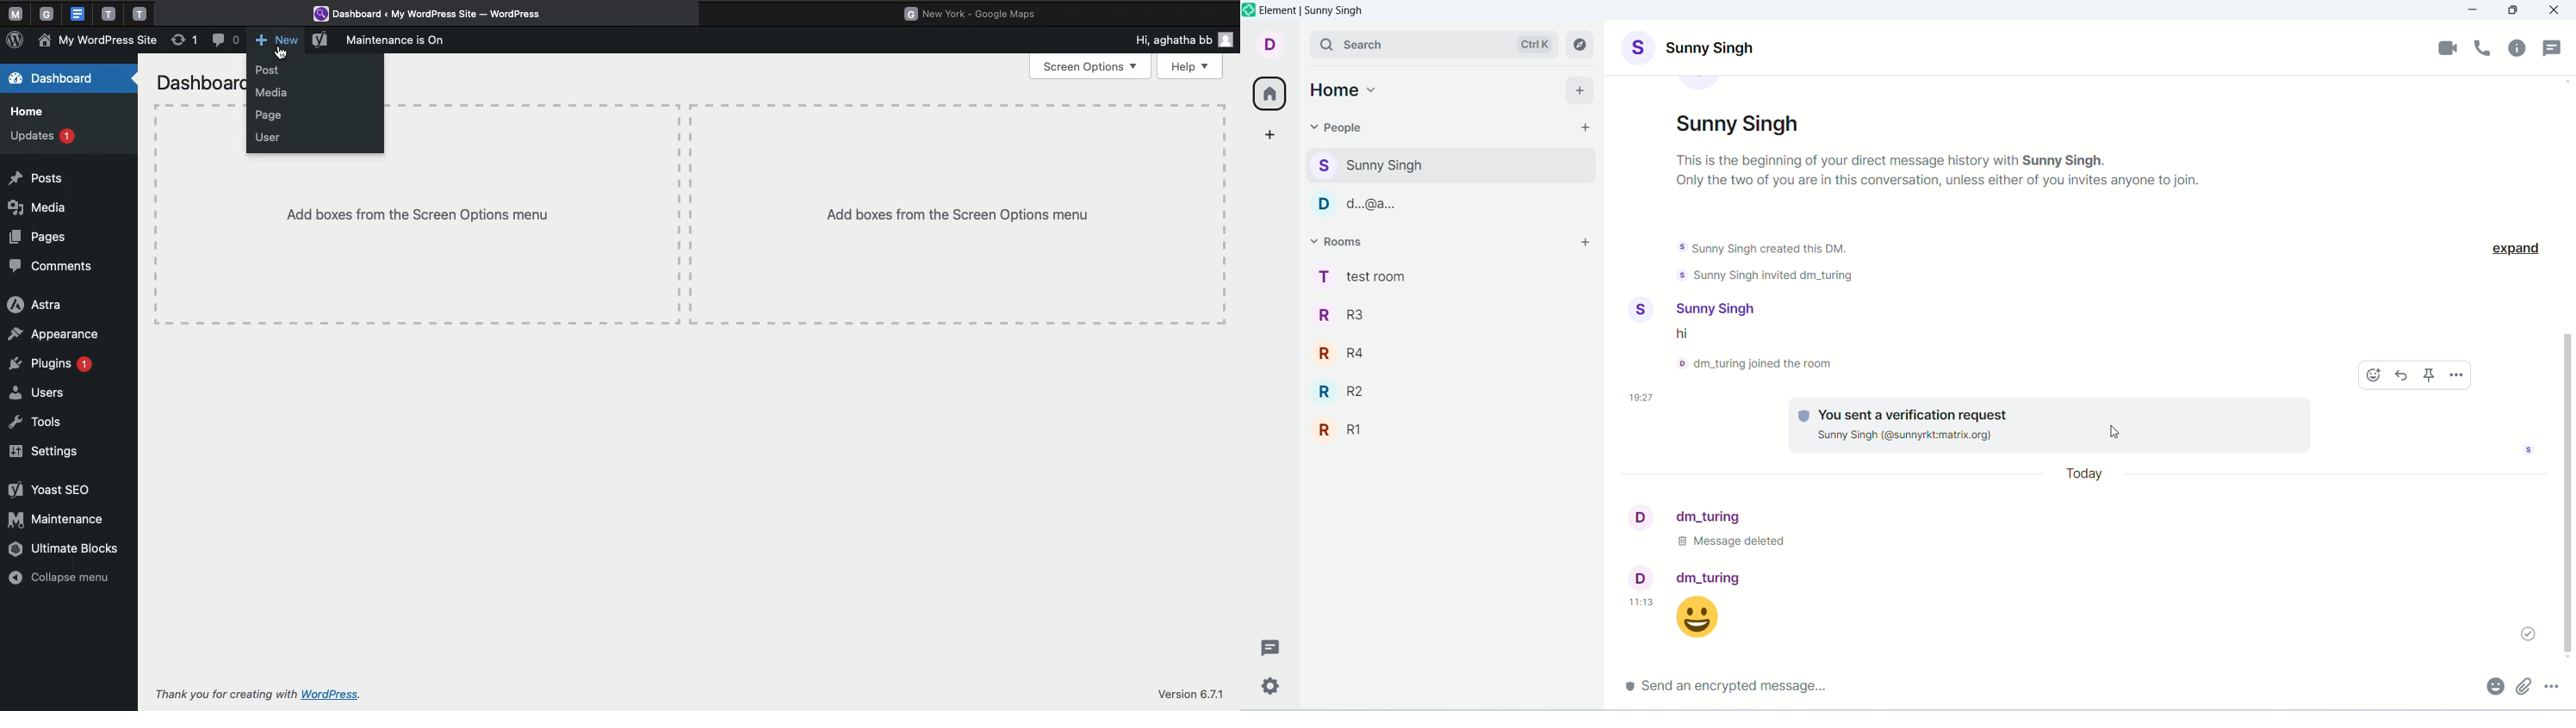  I want to click on R4, so click(1452, 348).